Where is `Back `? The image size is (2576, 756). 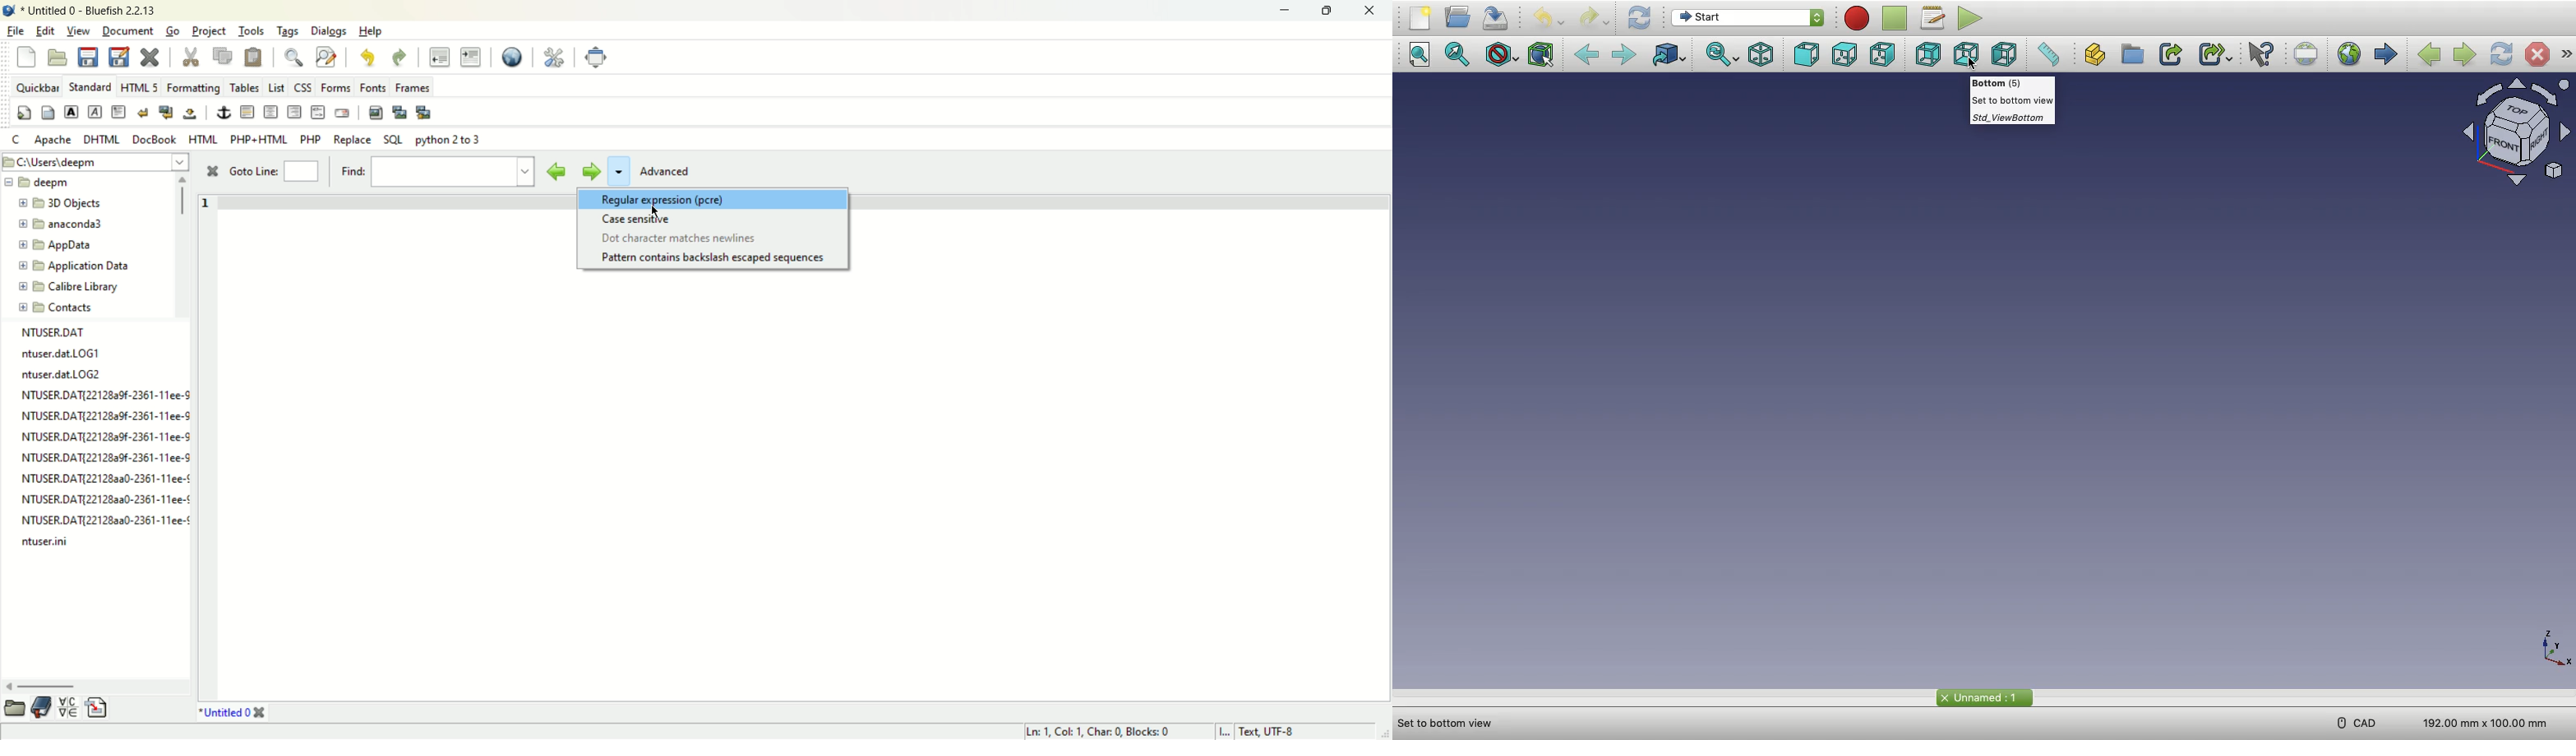
Back  is located at coordinates (1590, 55).